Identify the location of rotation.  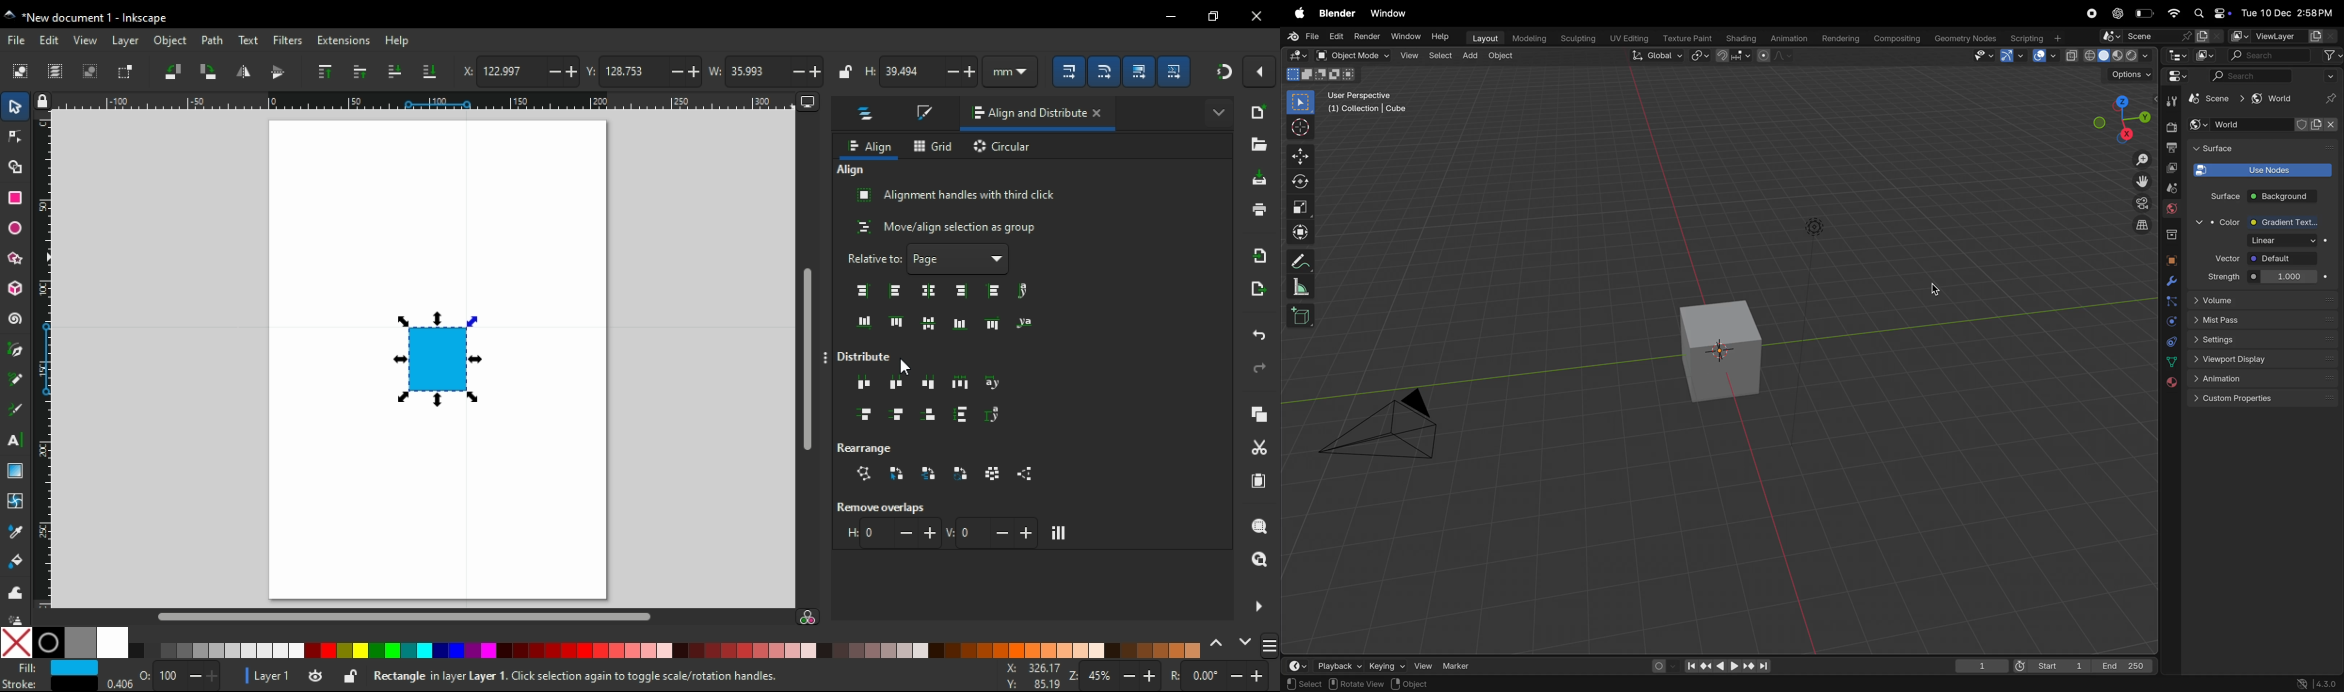
(1220, 676).